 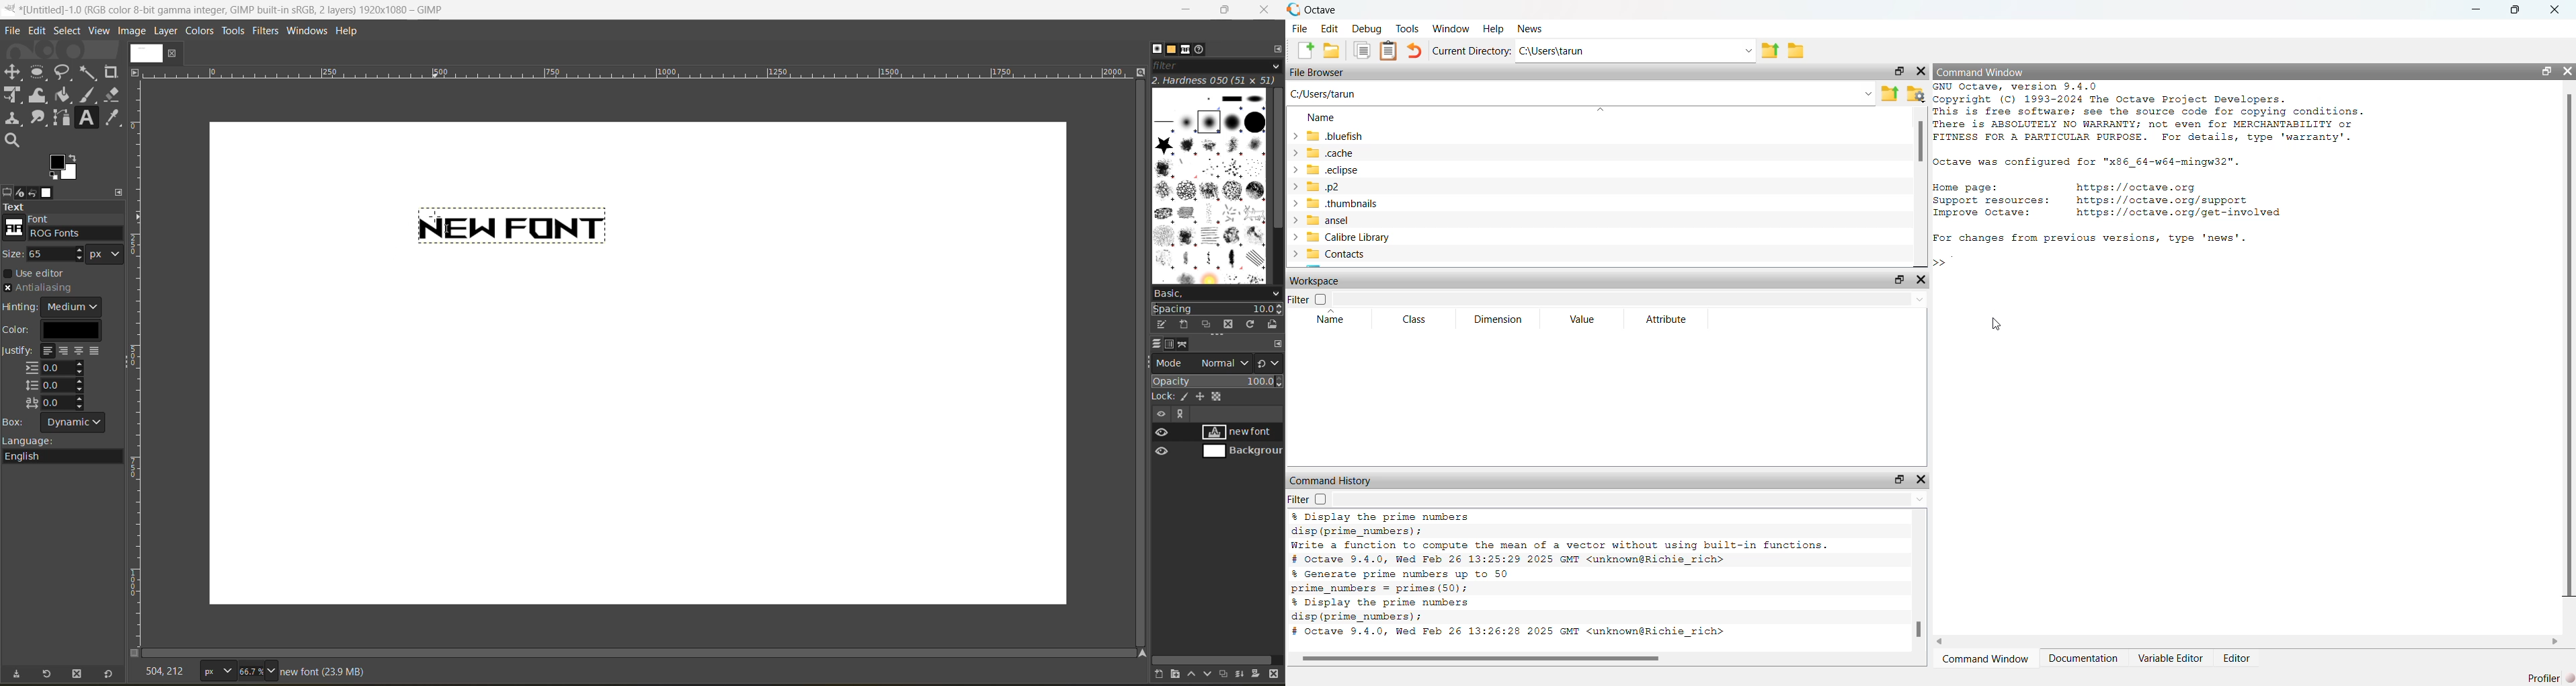 What do you see at coordinates (1921, 480) in the screenshot?
I see `close` at bounding box center [1921, 480].